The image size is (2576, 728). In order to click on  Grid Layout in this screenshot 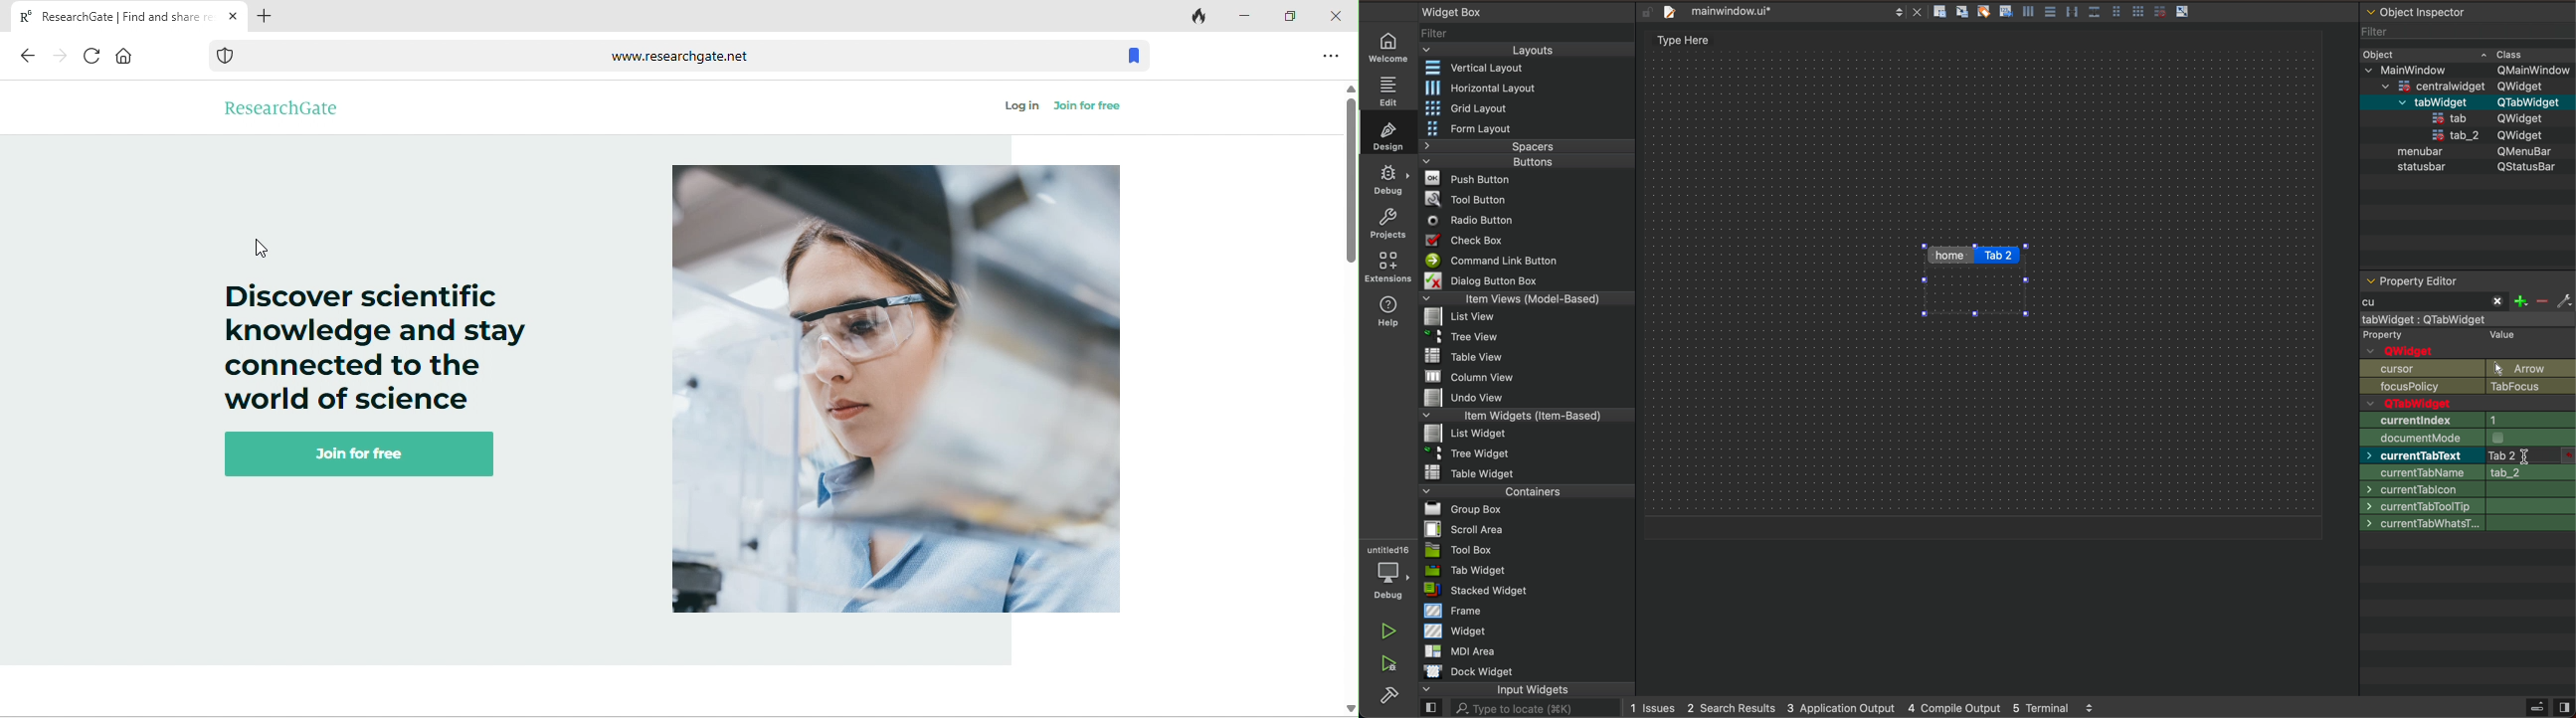, I will do `click(1461, 108)`.